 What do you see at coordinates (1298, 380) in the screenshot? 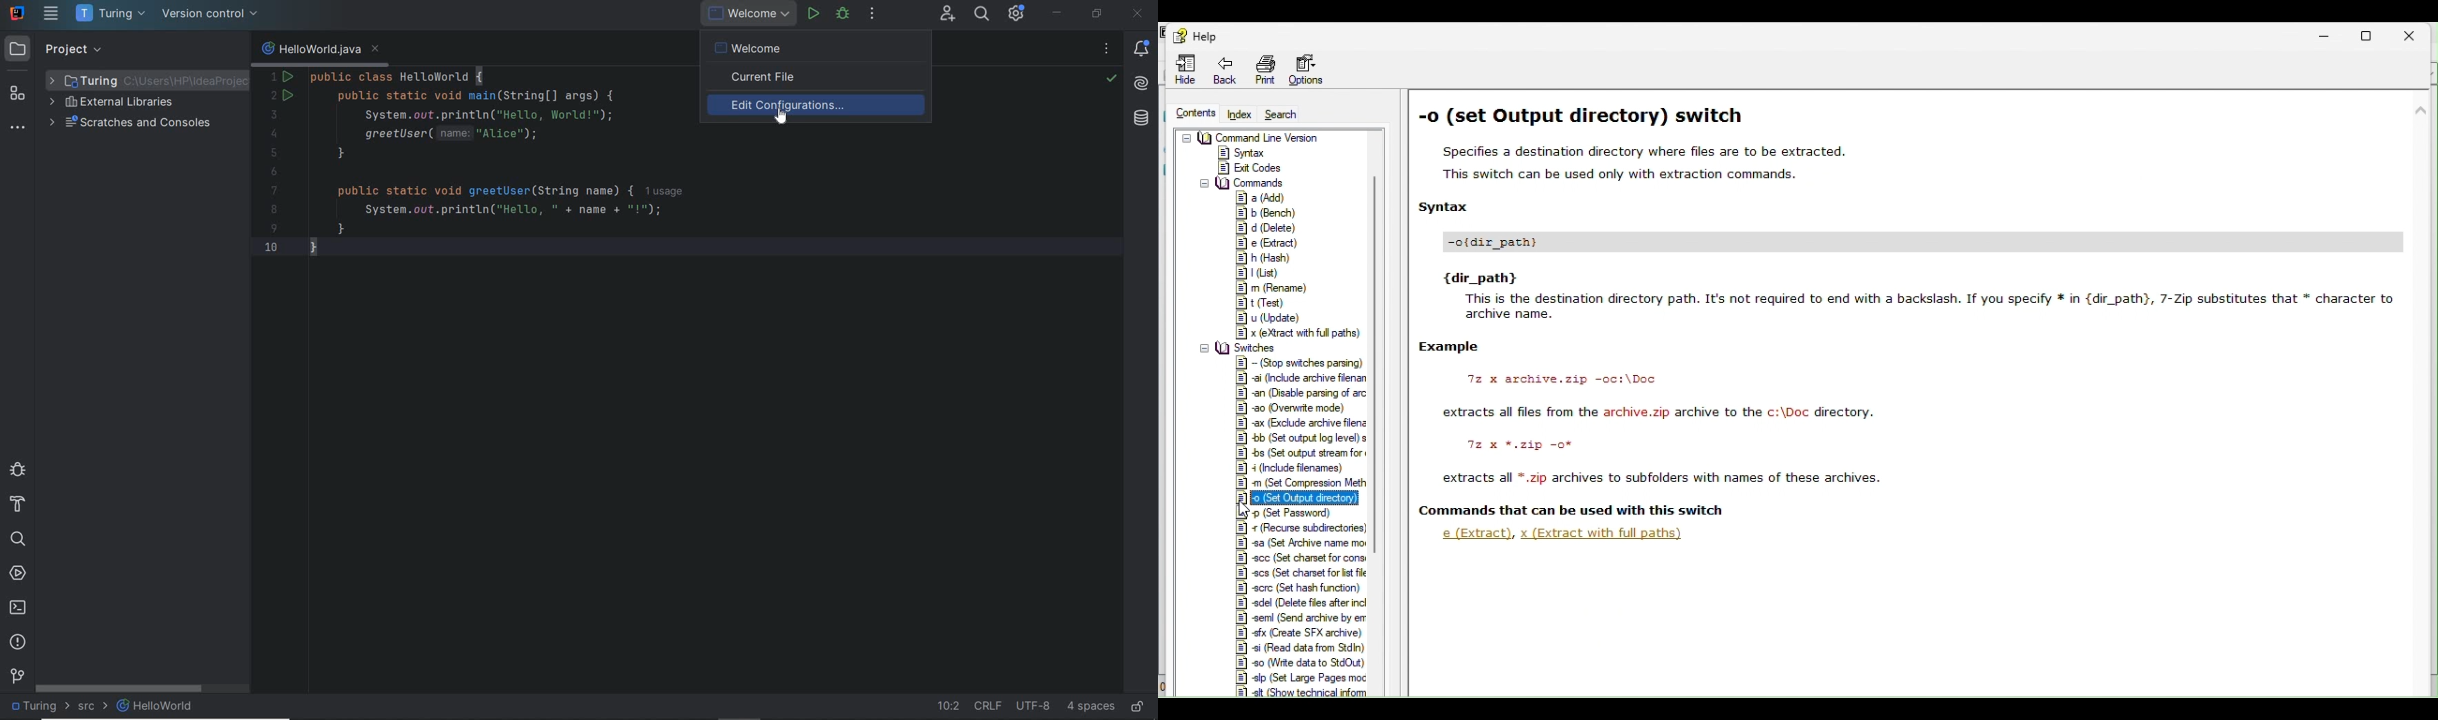
I see `Include archive` at bounding box center [1298, 380].